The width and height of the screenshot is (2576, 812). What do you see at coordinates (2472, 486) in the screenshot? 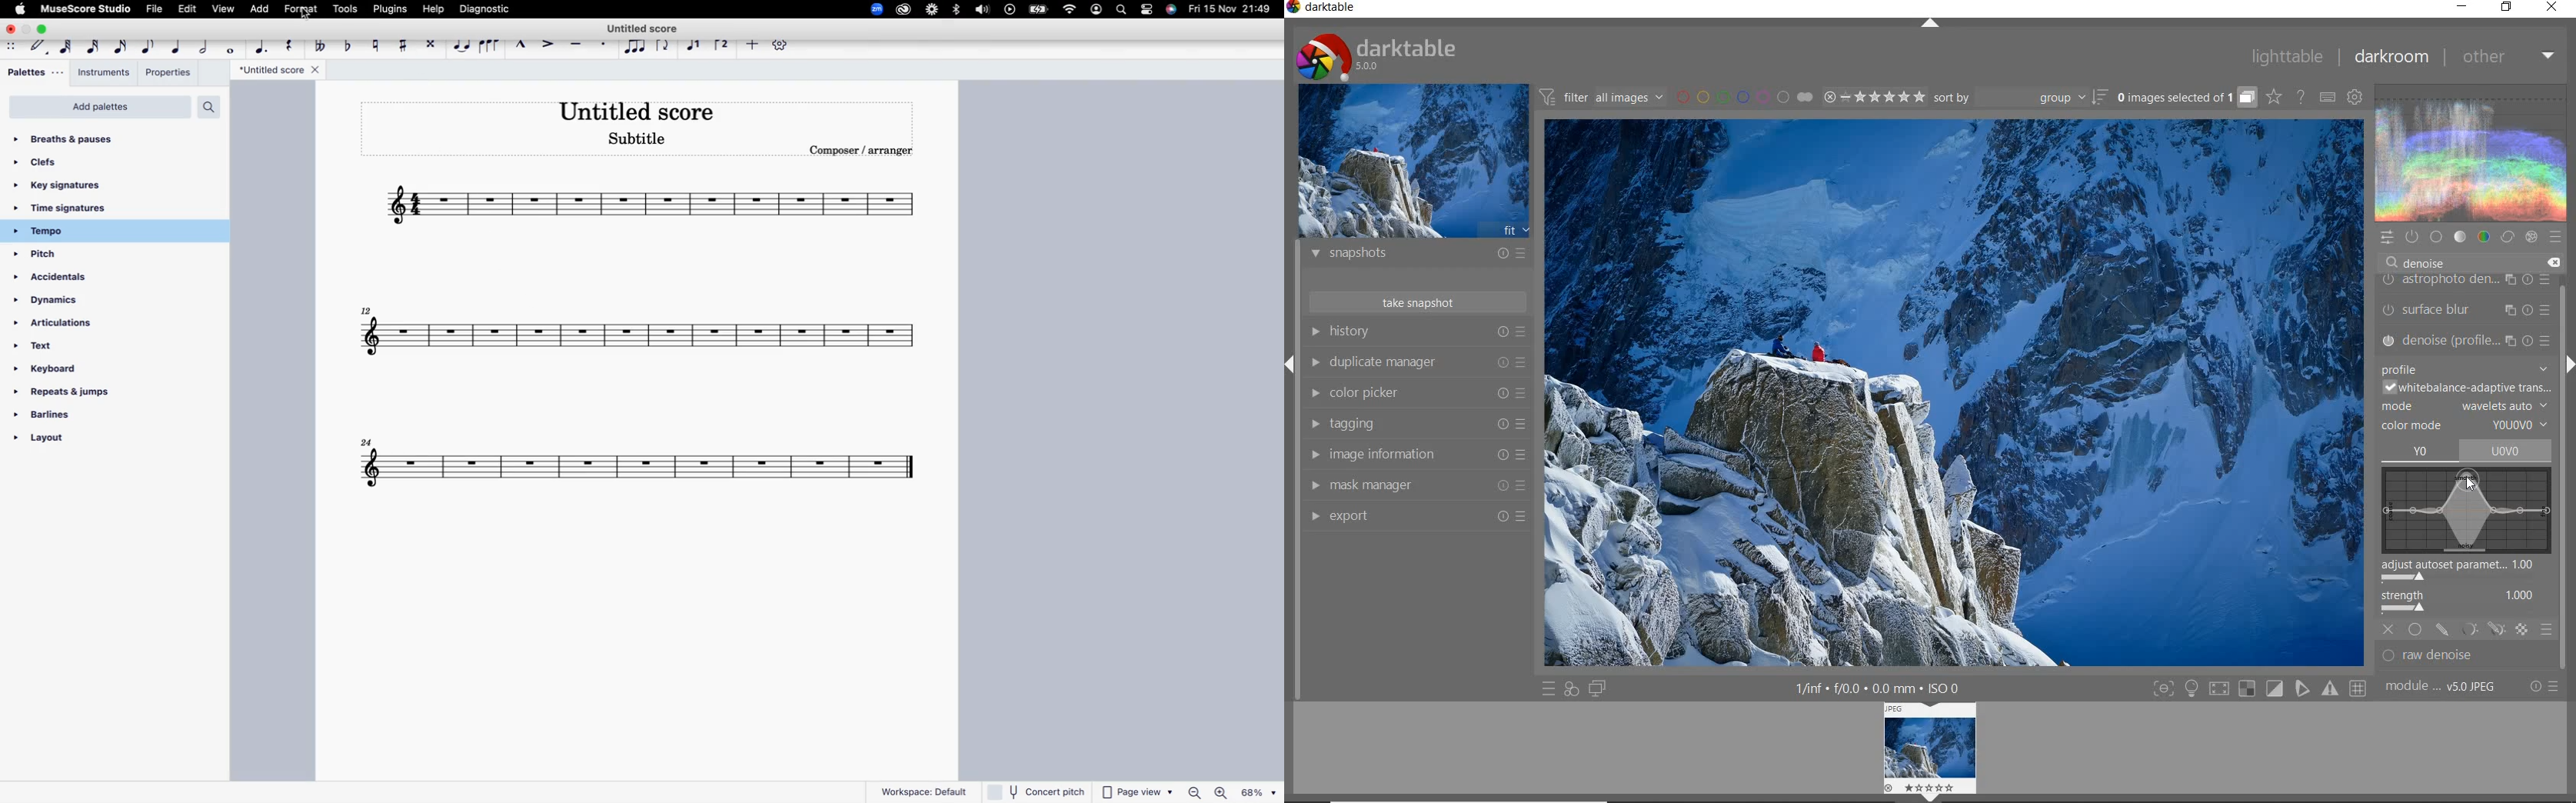
I see `CURSOR` at bounding box center [2472, 486].